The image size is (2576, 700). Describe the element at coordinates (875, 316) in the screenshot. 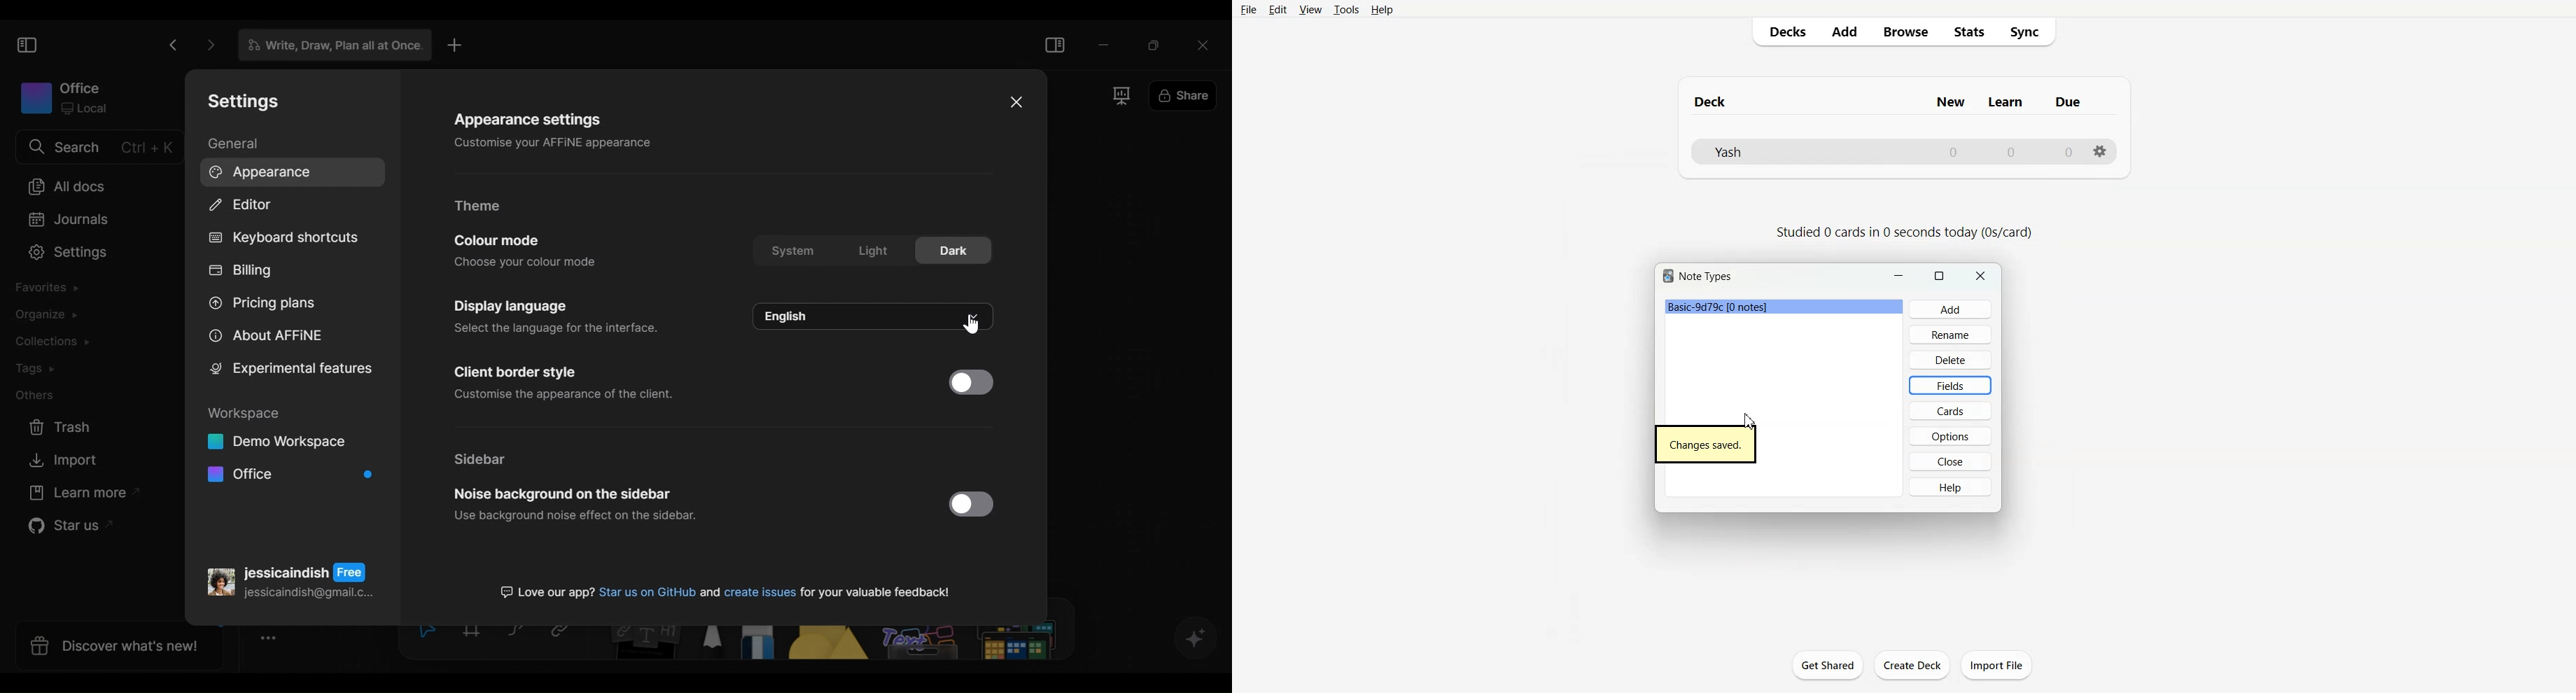

I see `language options` at that location.